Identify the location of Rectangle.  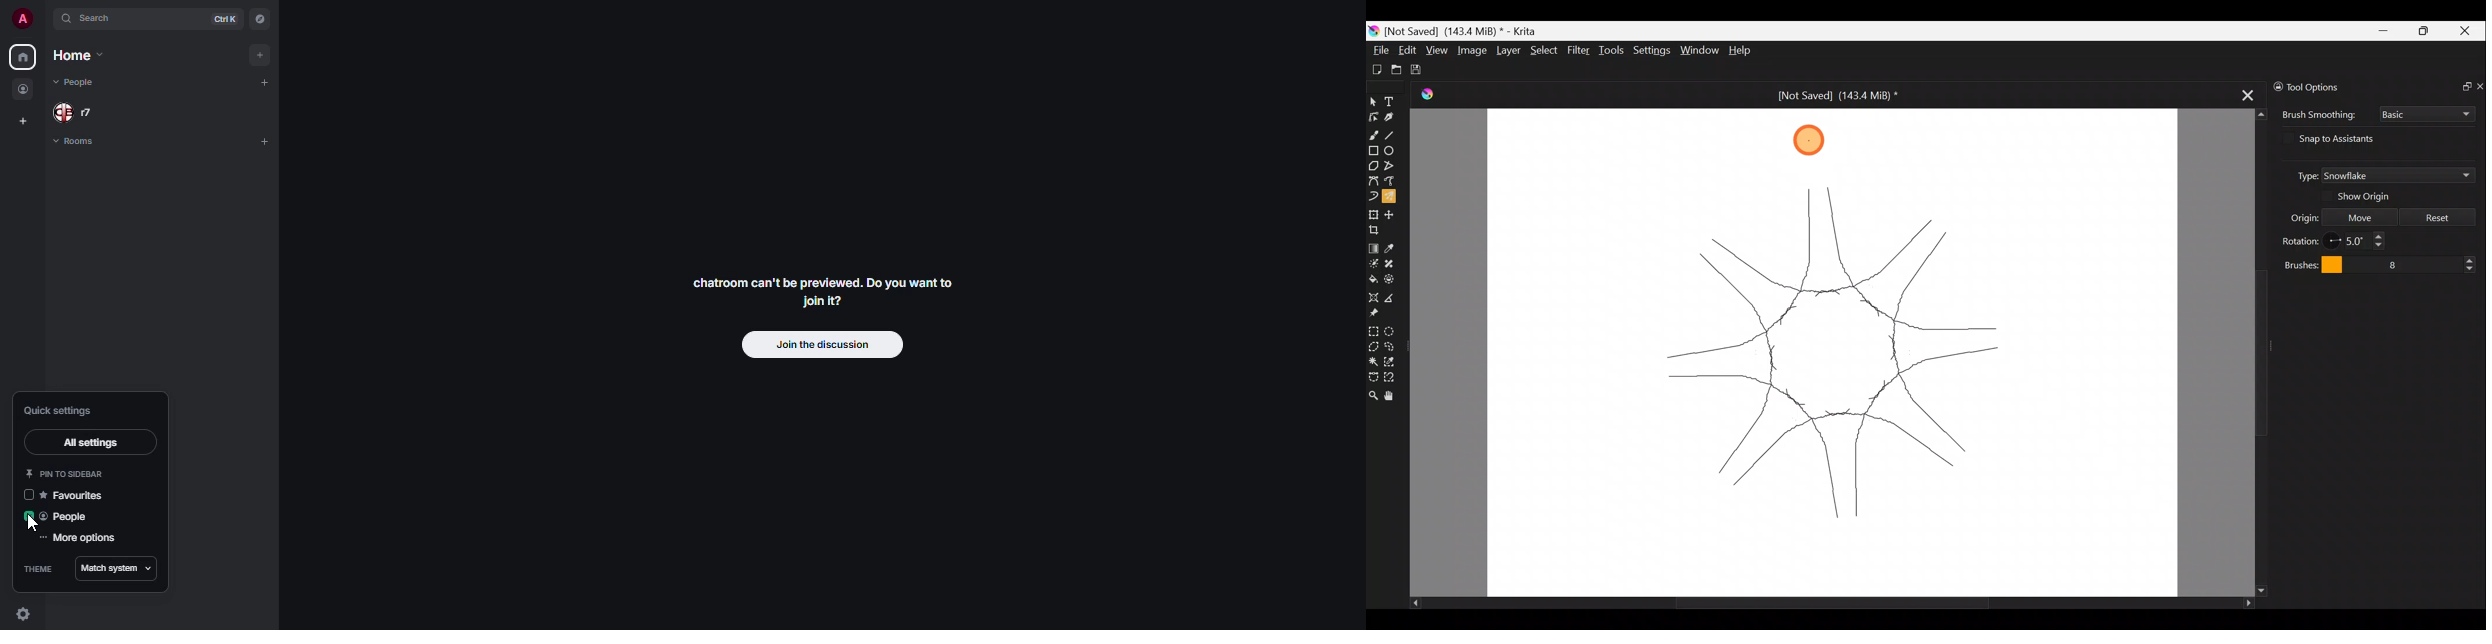
(1373, 150).